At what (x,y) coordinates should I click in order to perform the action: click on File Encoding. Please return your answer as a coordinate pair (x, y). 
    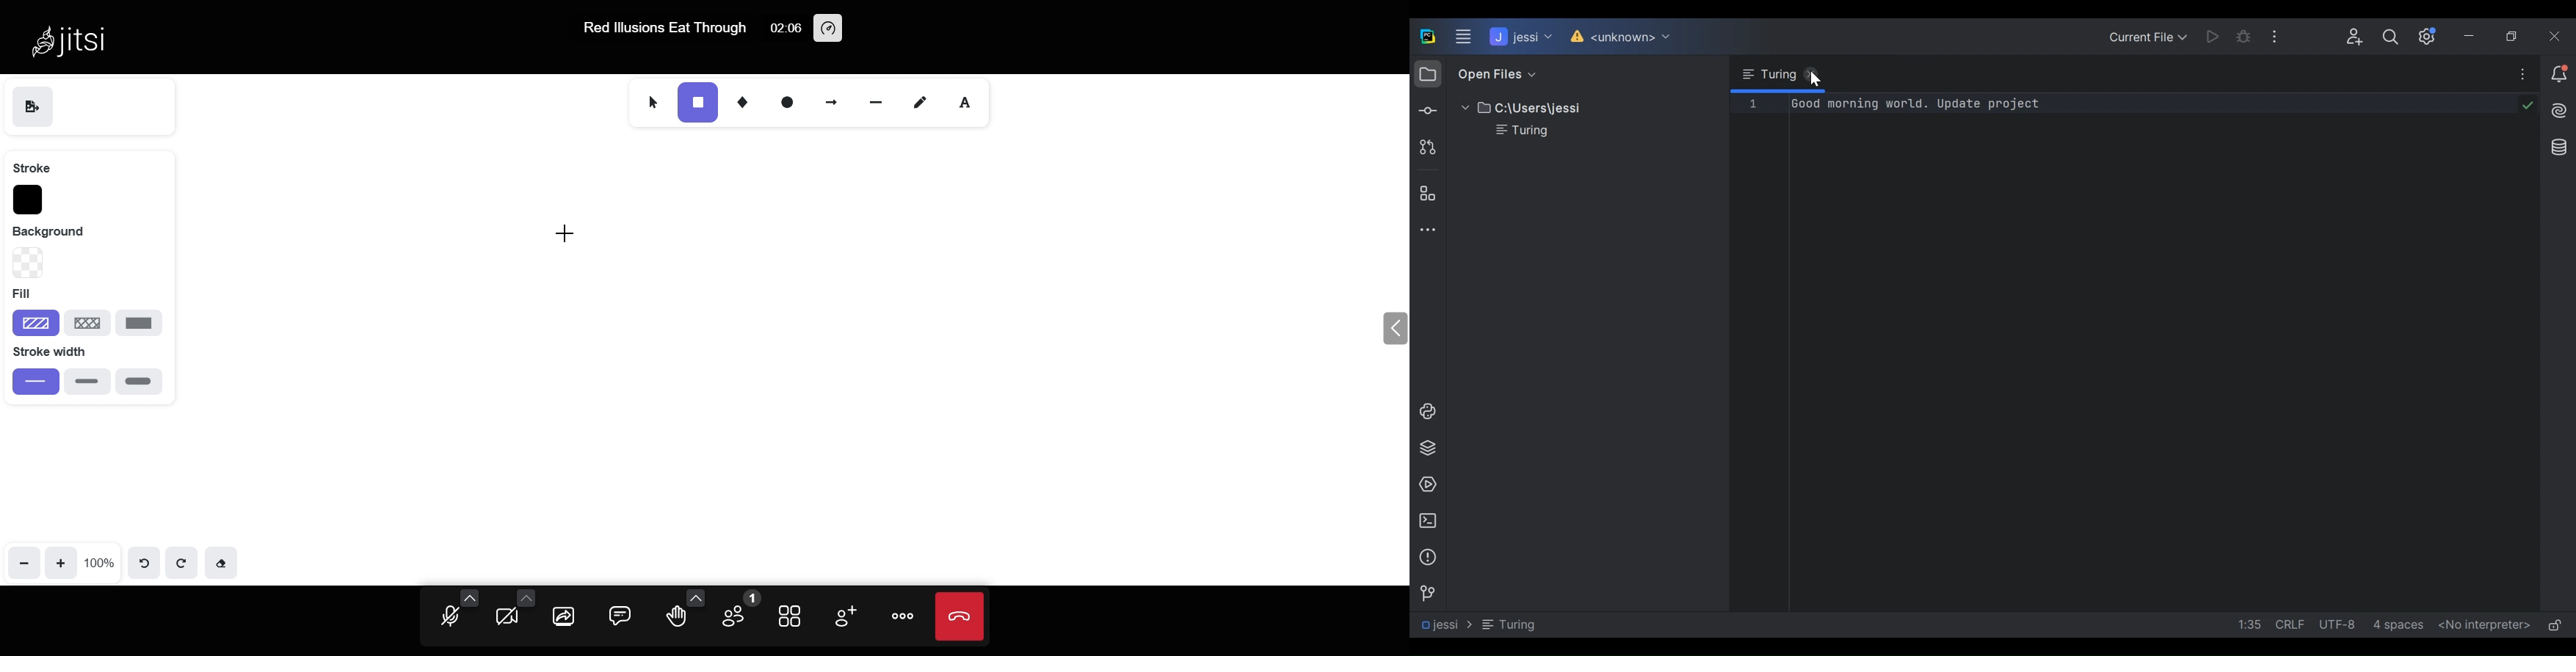
    Looking at the image, I should click on (2340, 624).